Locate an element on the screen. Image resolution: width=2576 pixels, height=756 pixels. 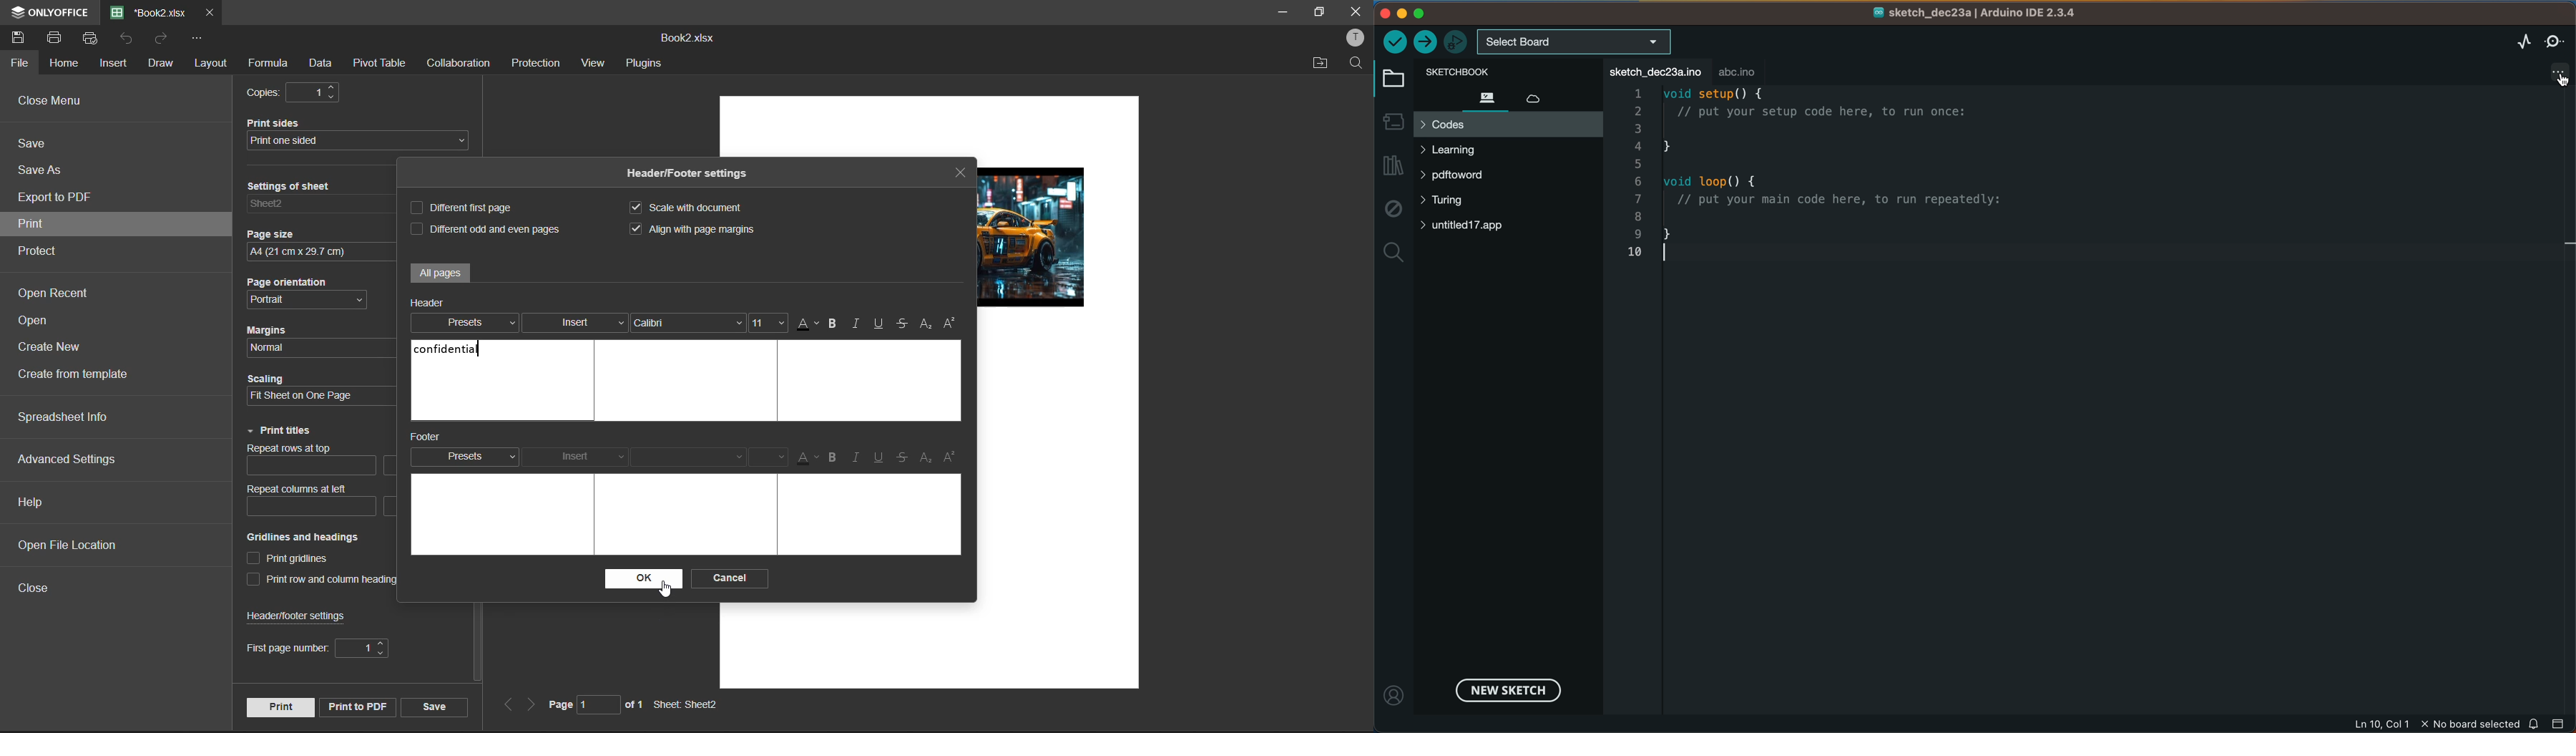
file is located at coordinates (19, 63).